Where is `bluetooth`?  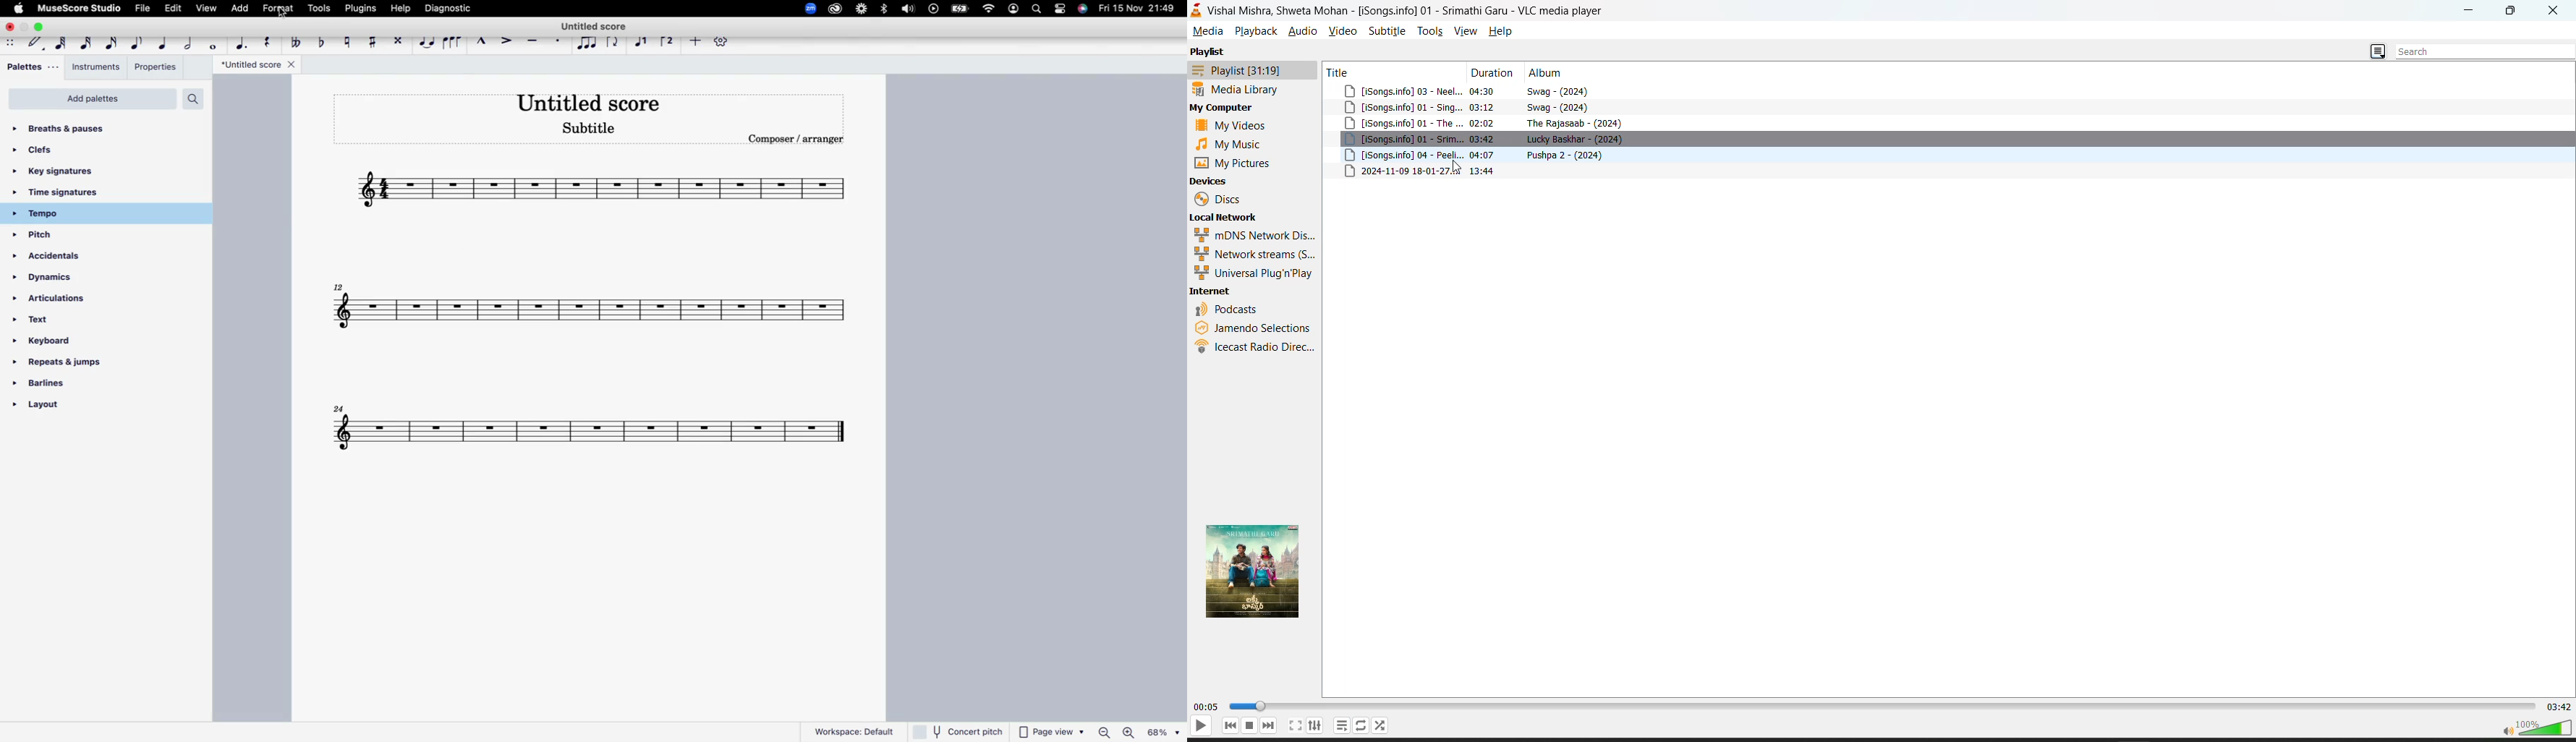 bluetooth is located at coordinates (886, 11).